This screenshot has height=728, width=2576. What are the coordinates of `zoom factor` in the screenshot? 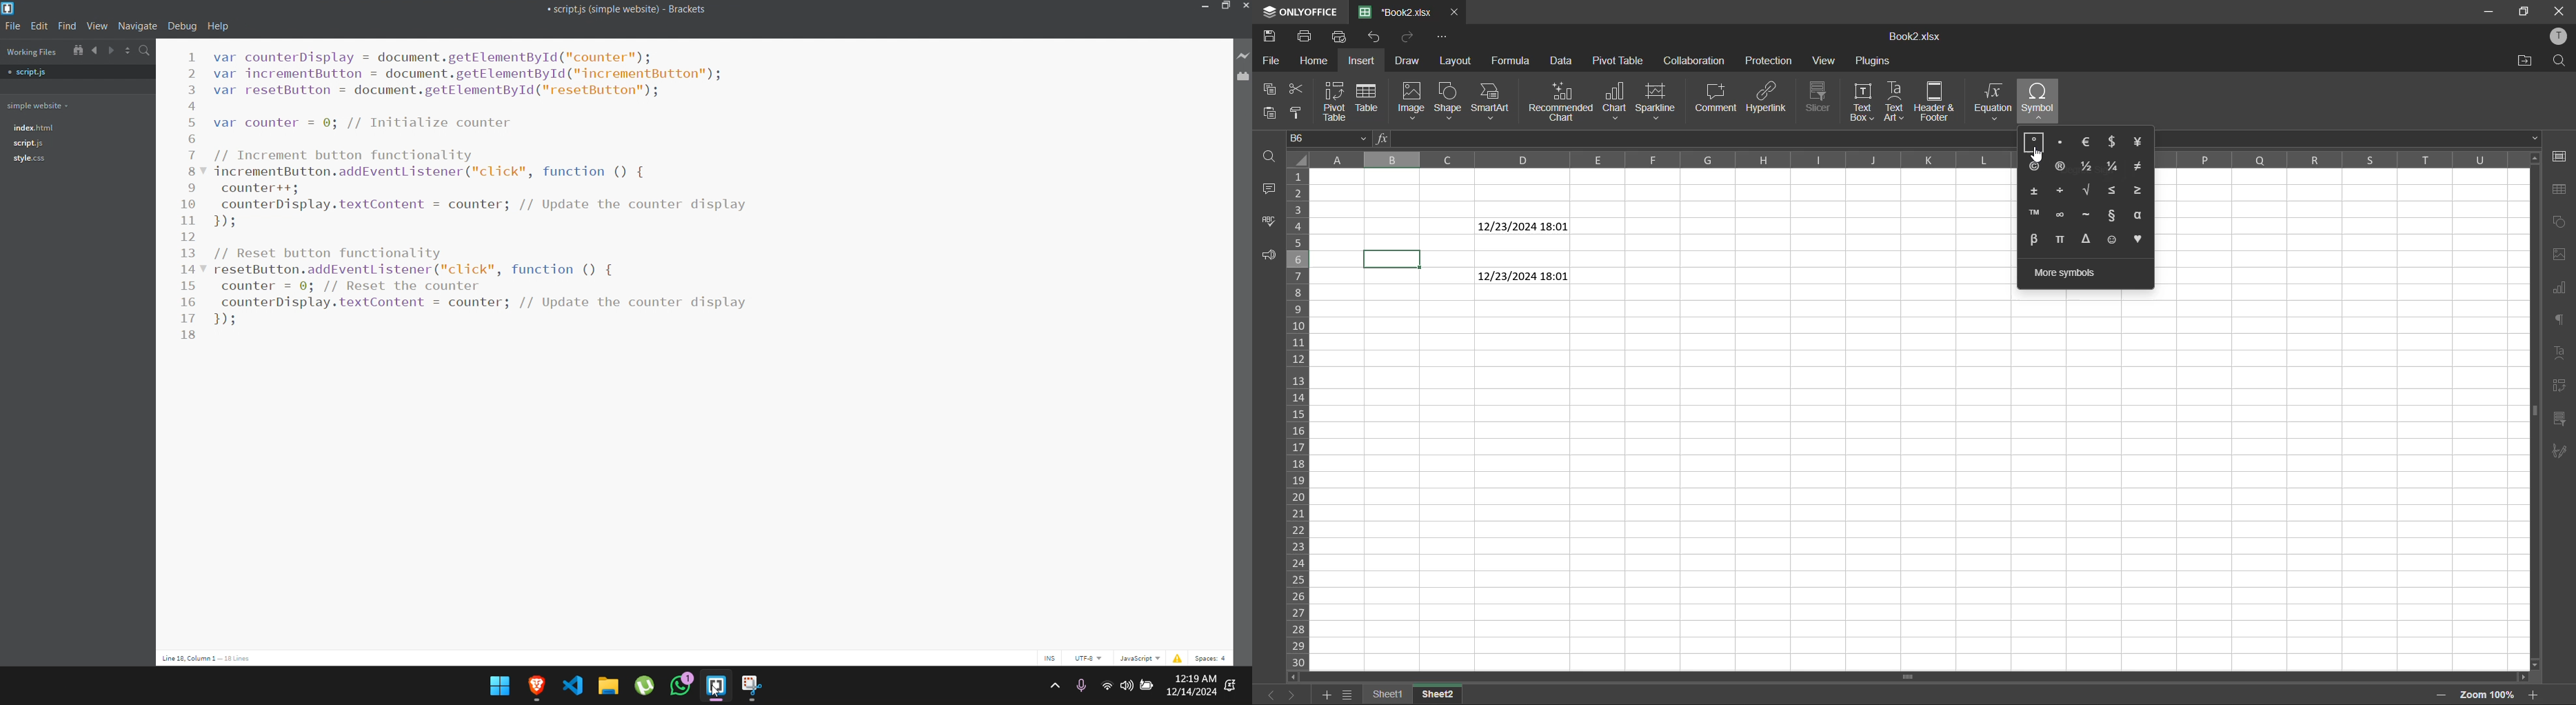 It's located at (2488, 694).